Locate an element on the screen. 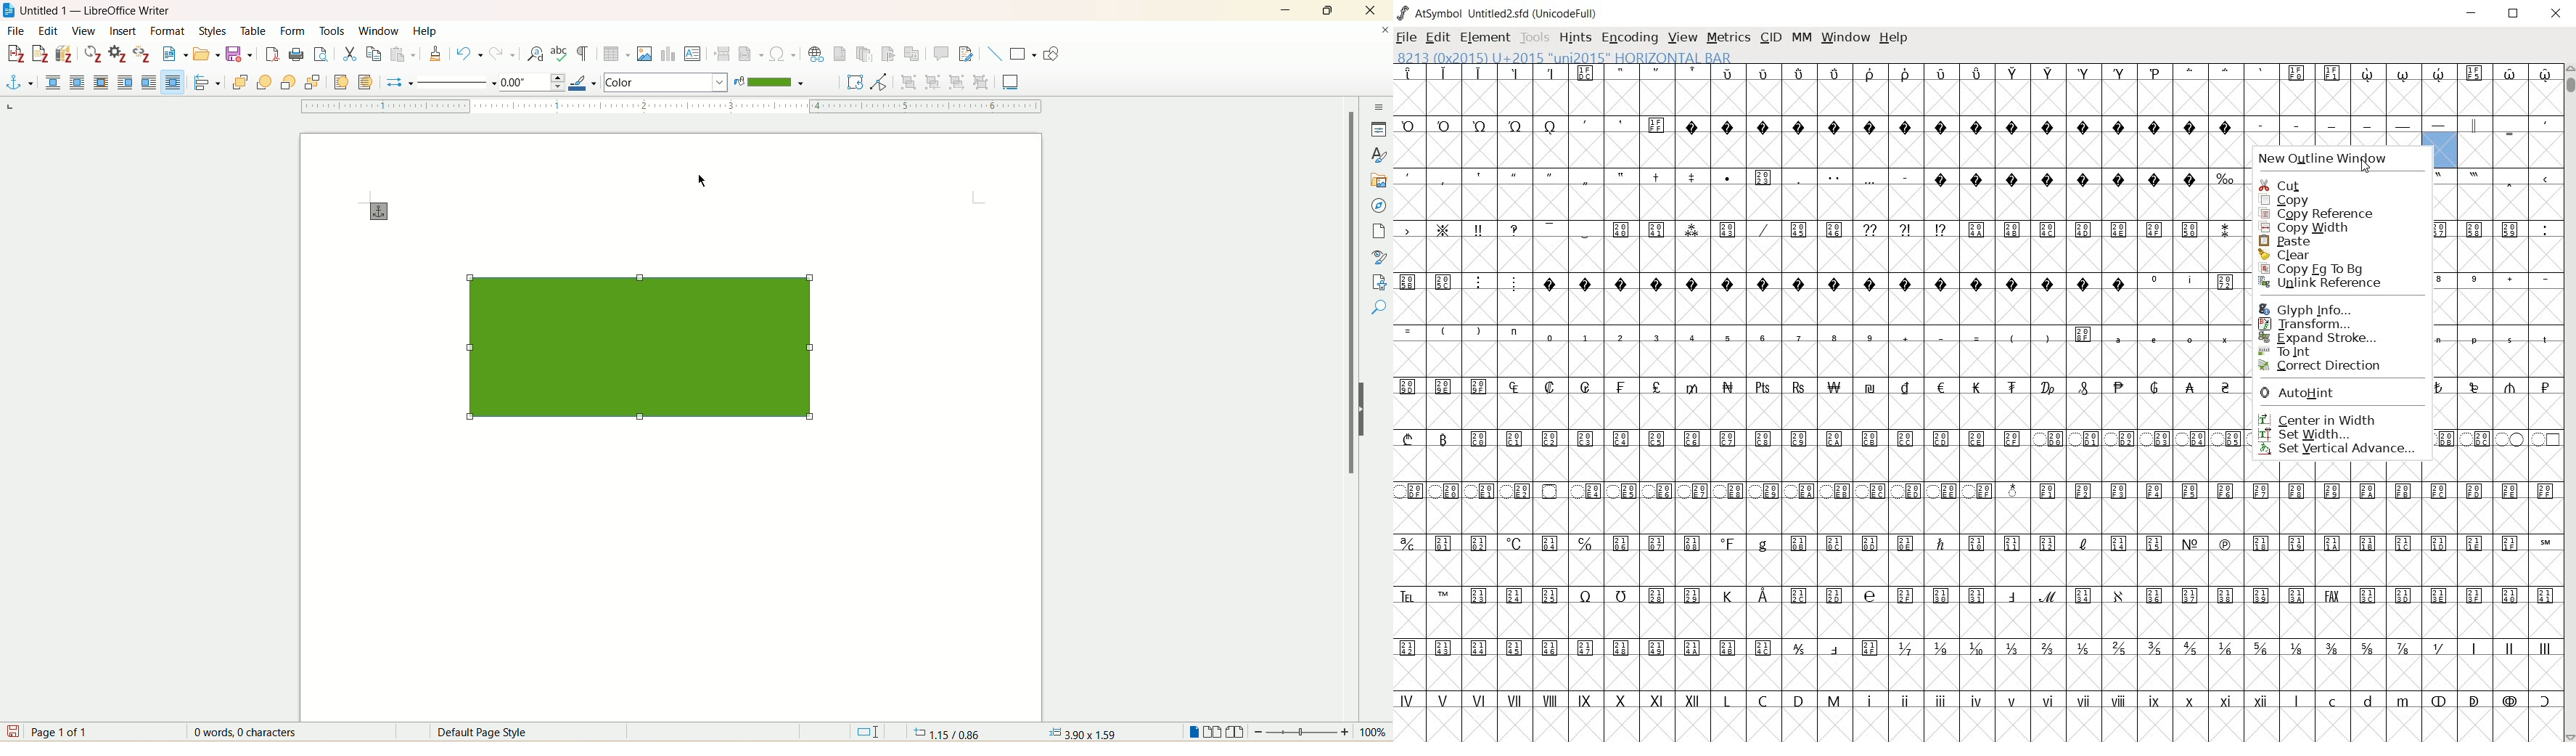 This screenshot has height=756, width=2576. insert cross referencing is located at coordinates (915, 56).